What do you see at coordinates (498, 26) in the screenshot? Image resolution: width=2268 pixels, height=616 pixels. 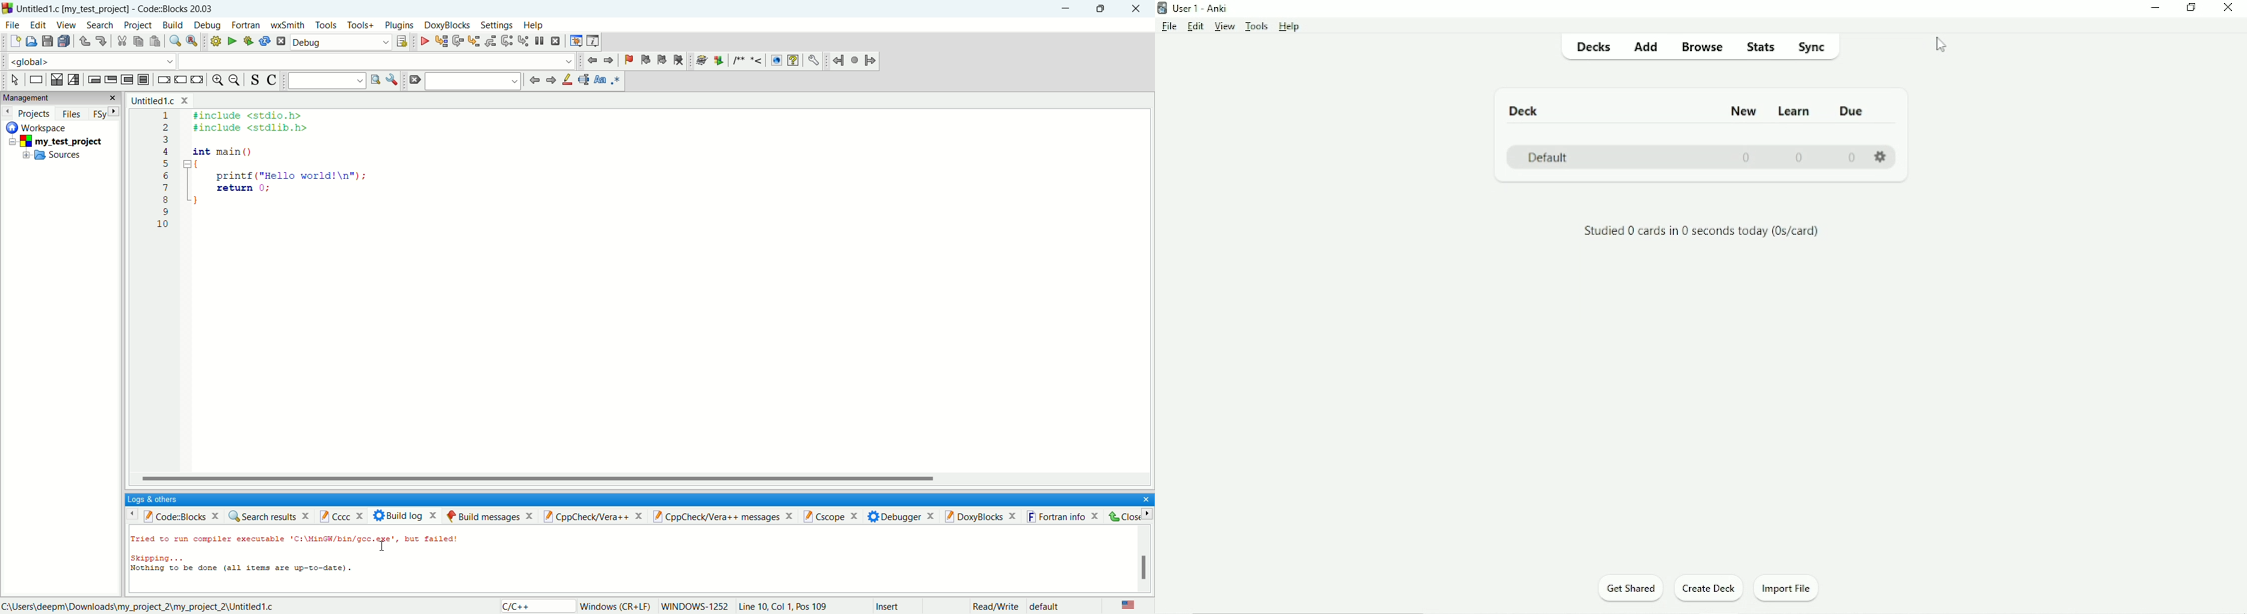 I see `setting` at bounding box center [498, 26].